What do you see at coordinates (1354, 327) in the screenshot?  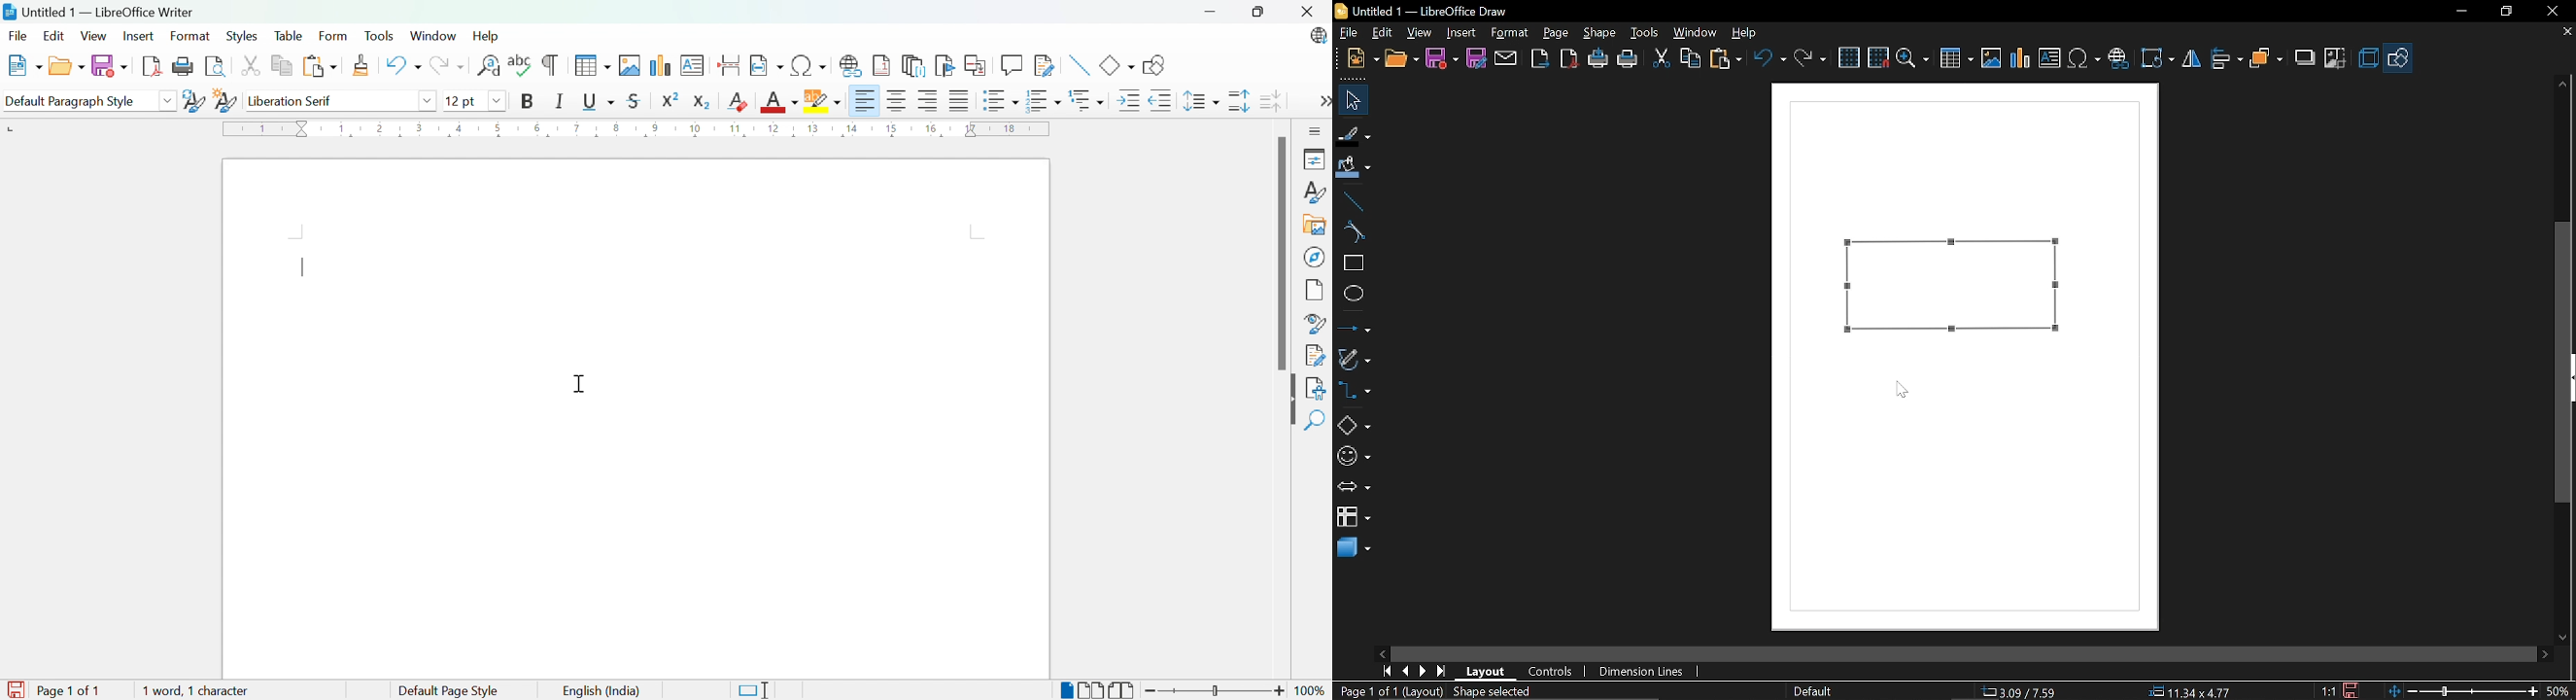 I see `line and arrows` at bounding box center [1354, 327].